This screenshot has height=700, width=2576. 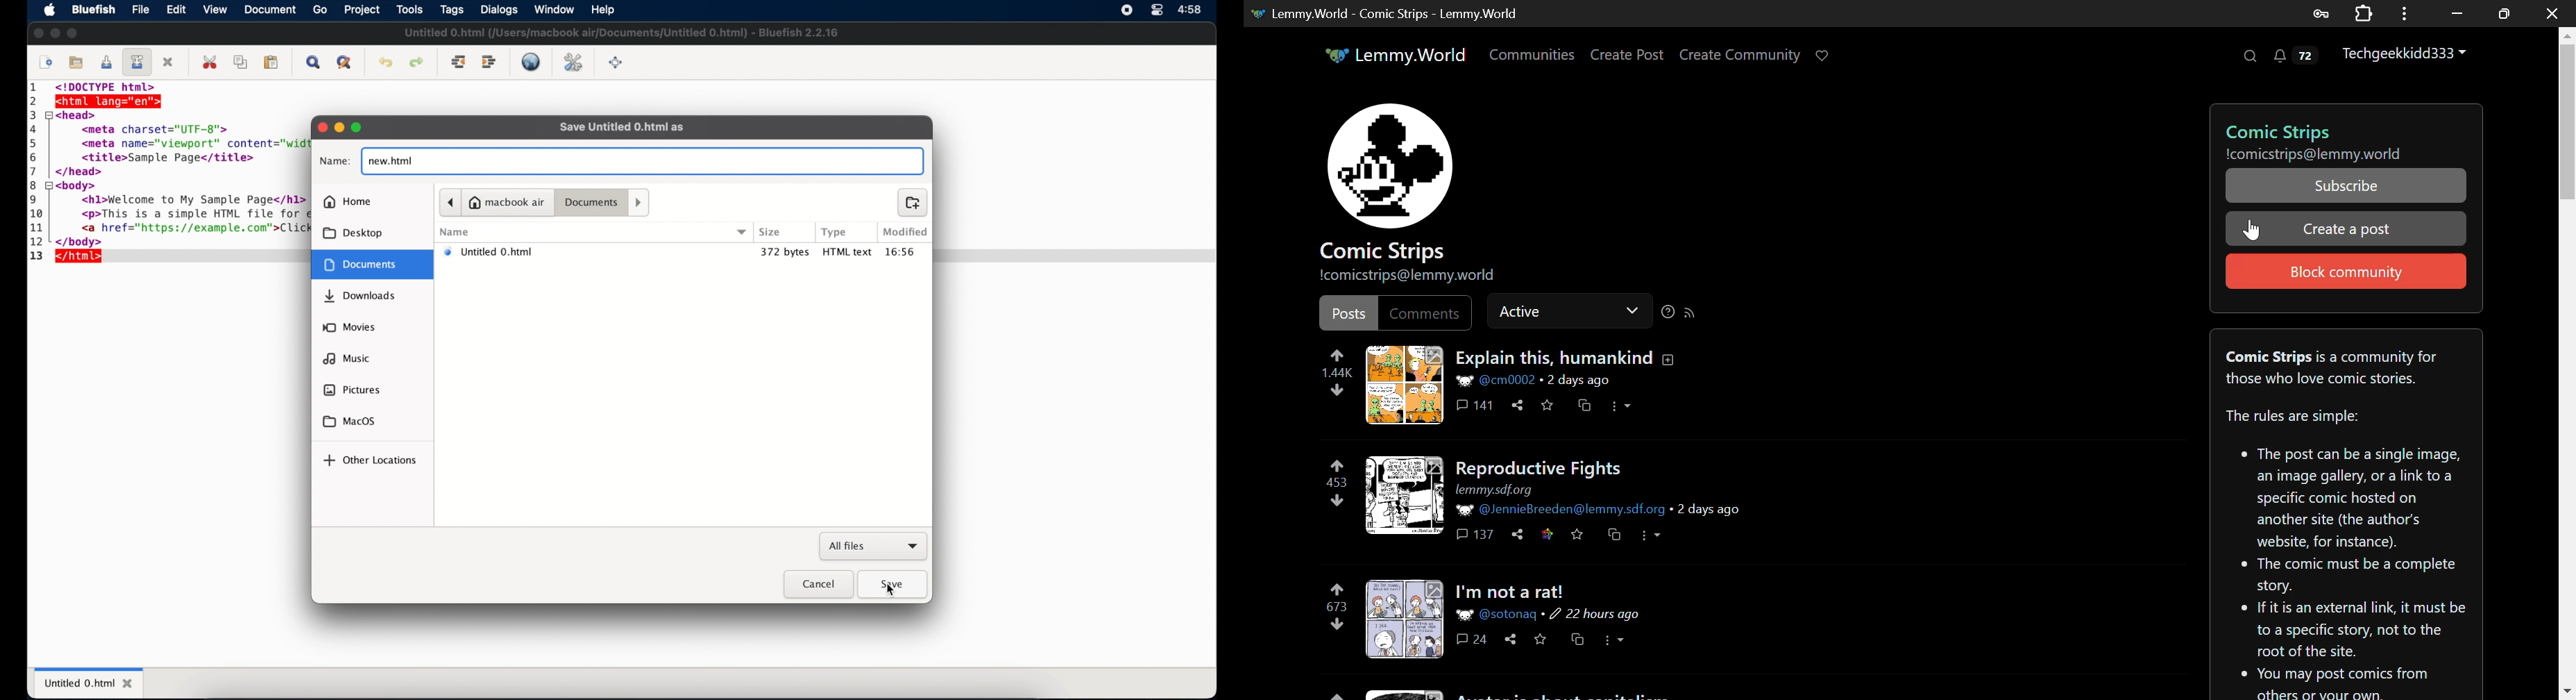 What do you see at coordinates (1585, 406) in the screenshot?
I see `Cross-post` at bounding box center [1585, 406].